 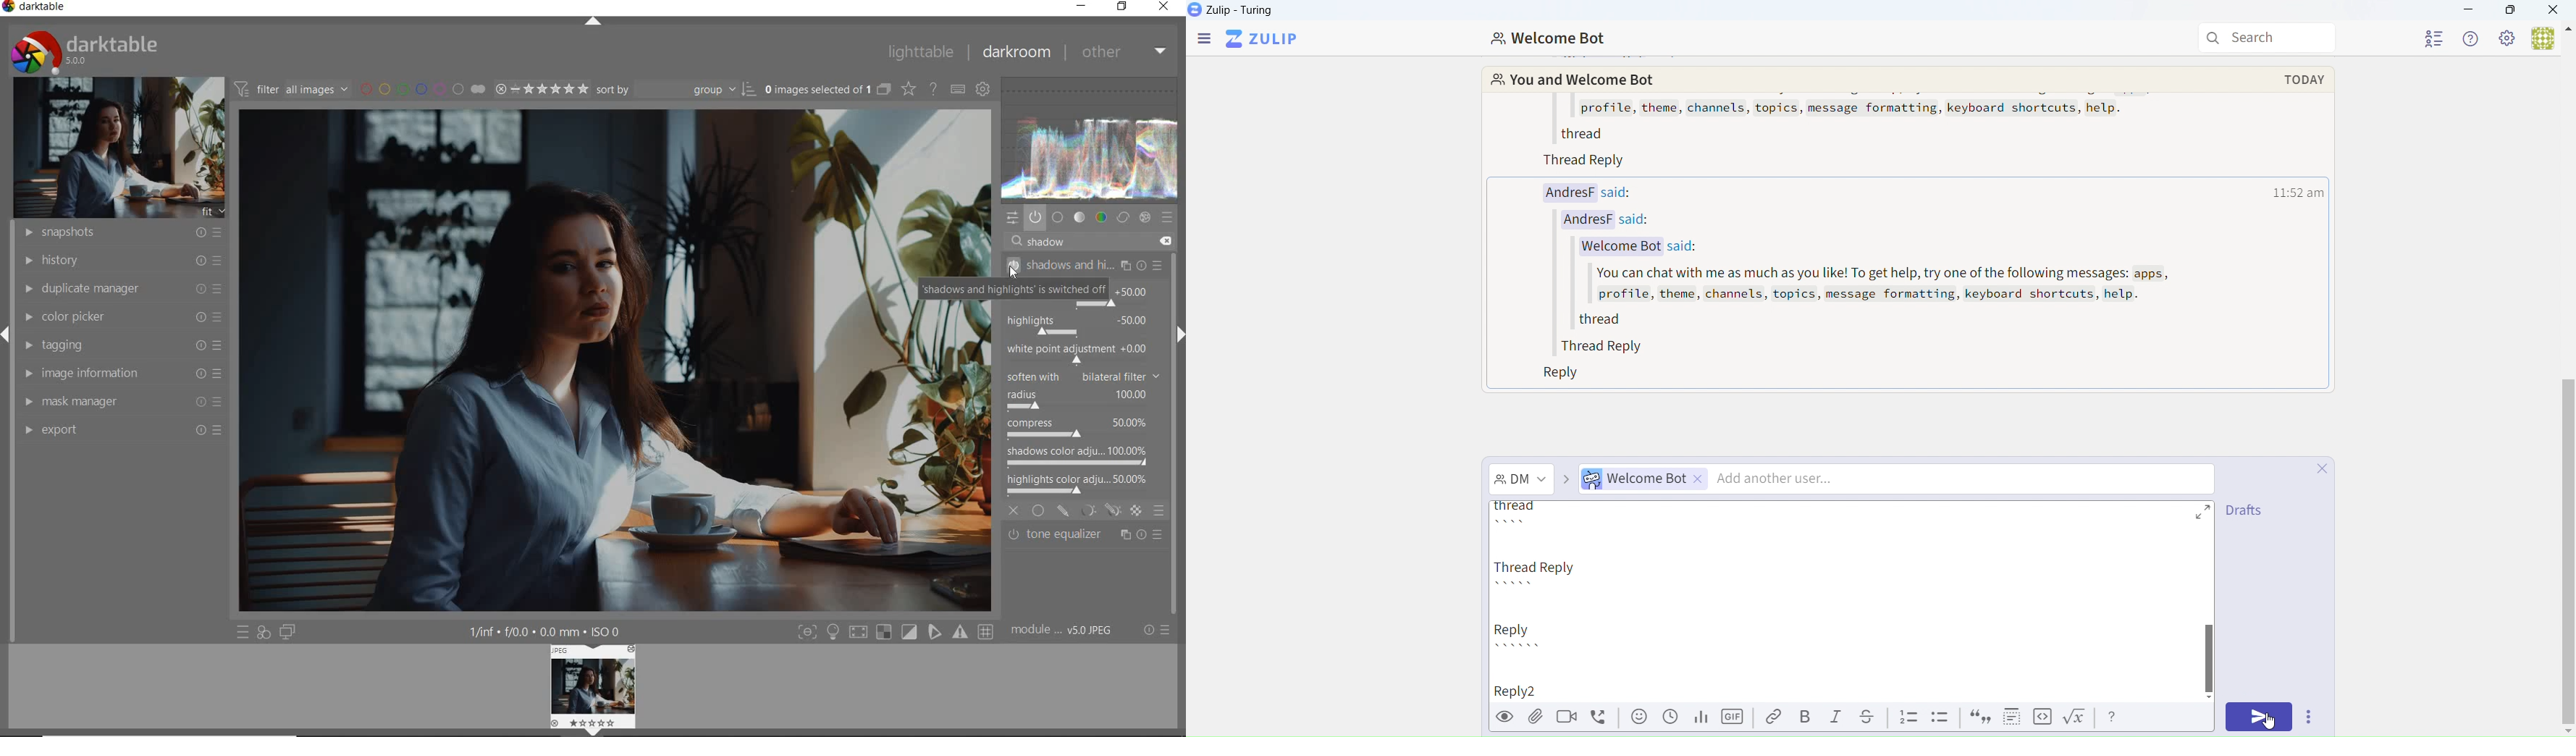 What do you see at coordinates (2257, 718) in the screenshot?
I see `Send` at bounding box center [2257, 718].